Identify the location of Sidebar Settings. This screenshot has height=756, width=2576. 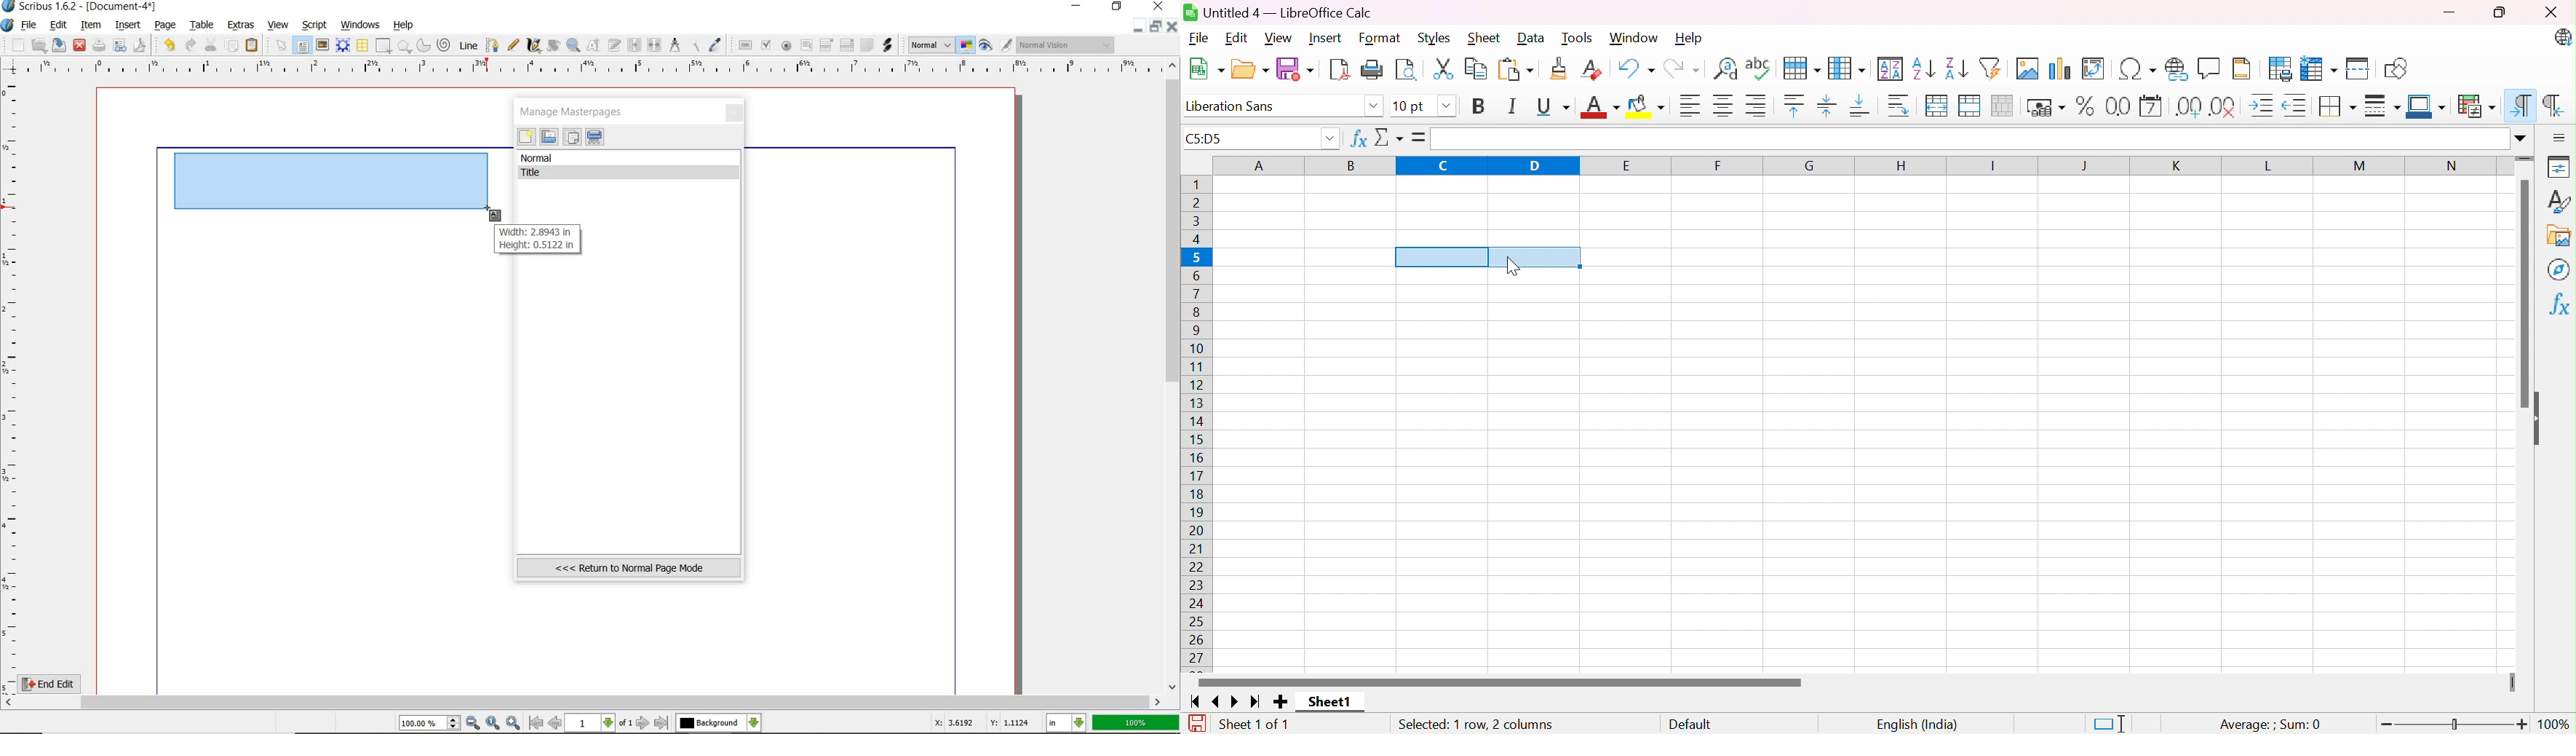
(2559, 137).